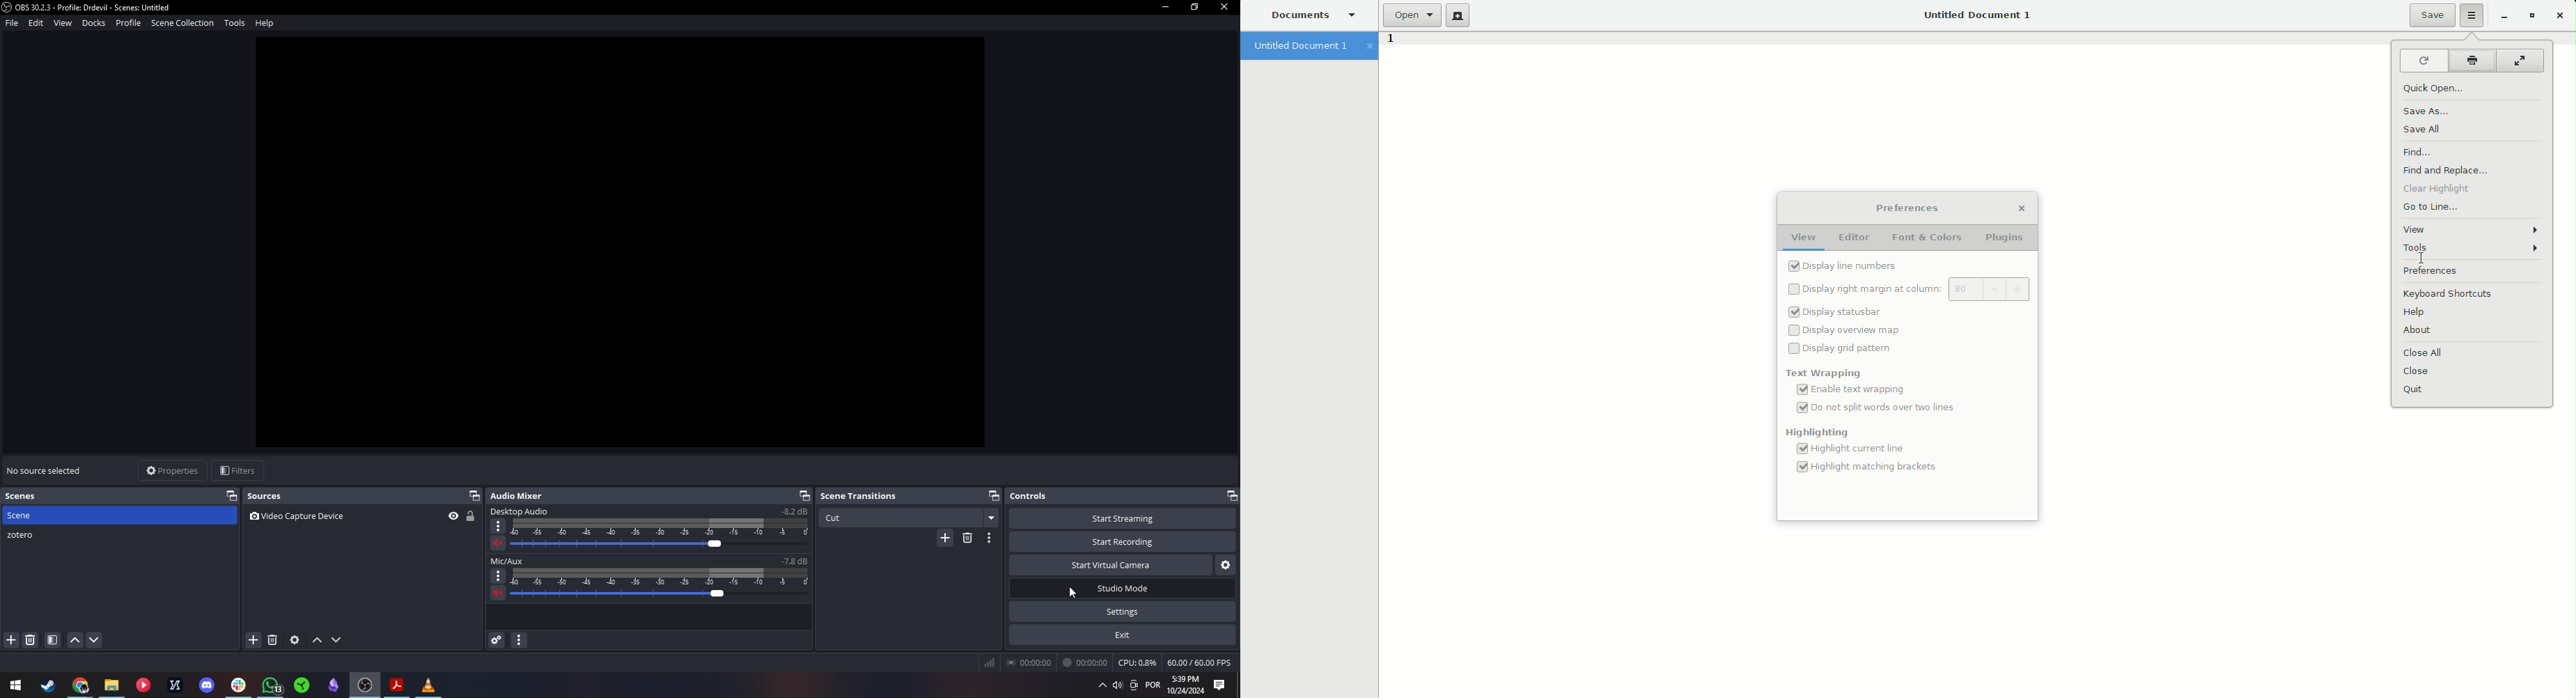 Image resolution: width=2576 pixels, height=700 pixels. What do you see at coordinates (172, 471) in the screenshot?
I see `Properties` at bounding box center [172, 471].